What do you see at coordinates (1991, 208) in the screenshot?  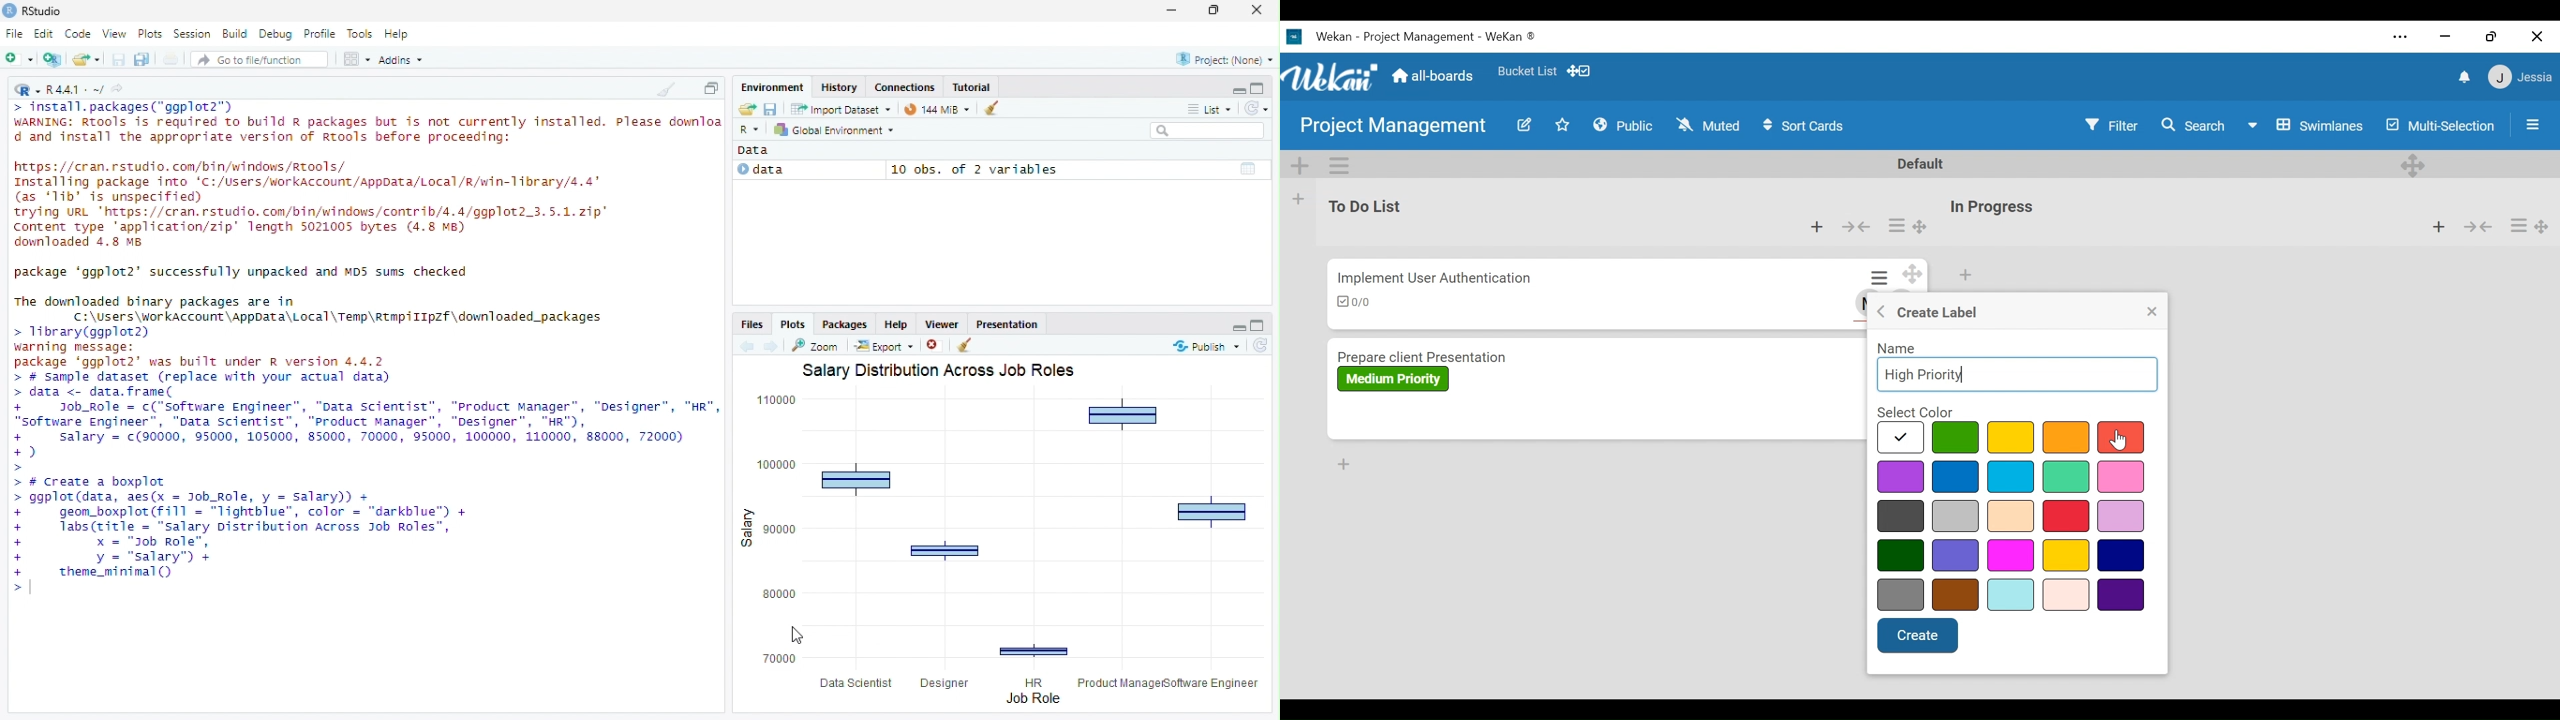 I see `List Title` at bounding box center [1991, 208].